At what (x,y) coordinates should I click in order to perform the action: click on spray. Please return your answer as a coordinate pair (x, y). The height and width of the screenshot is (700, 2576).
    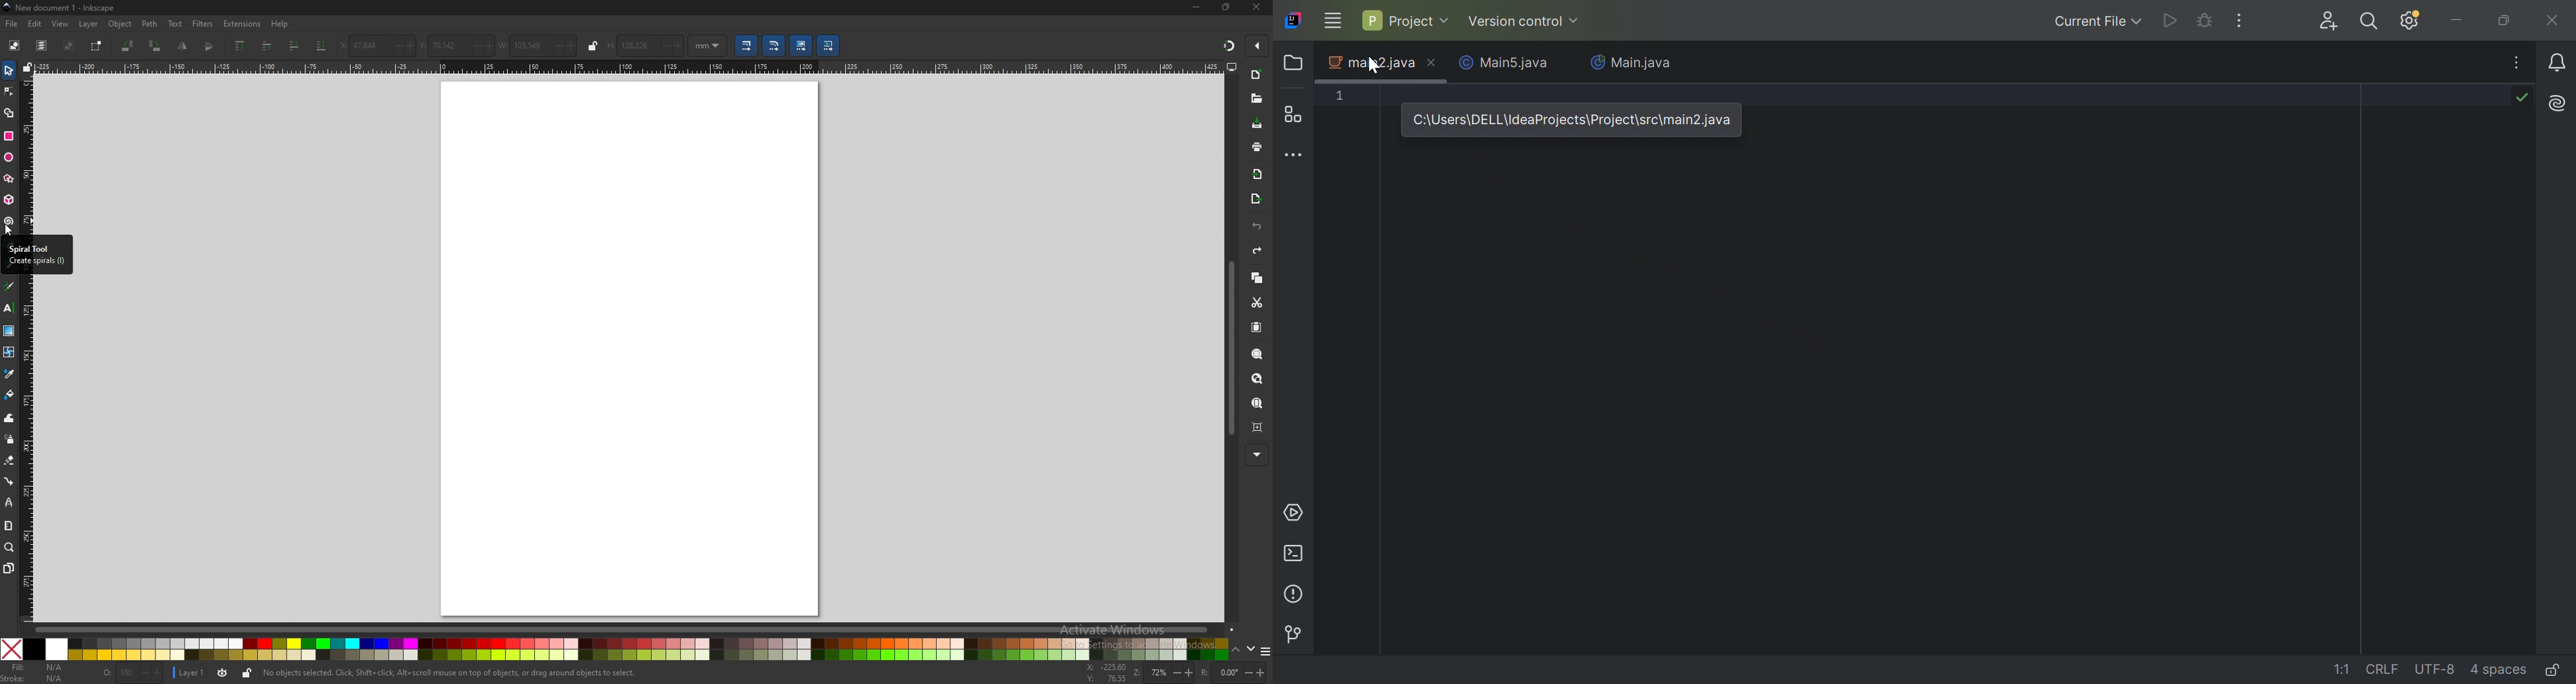
    Looking at the image, I should click on (9, 440).